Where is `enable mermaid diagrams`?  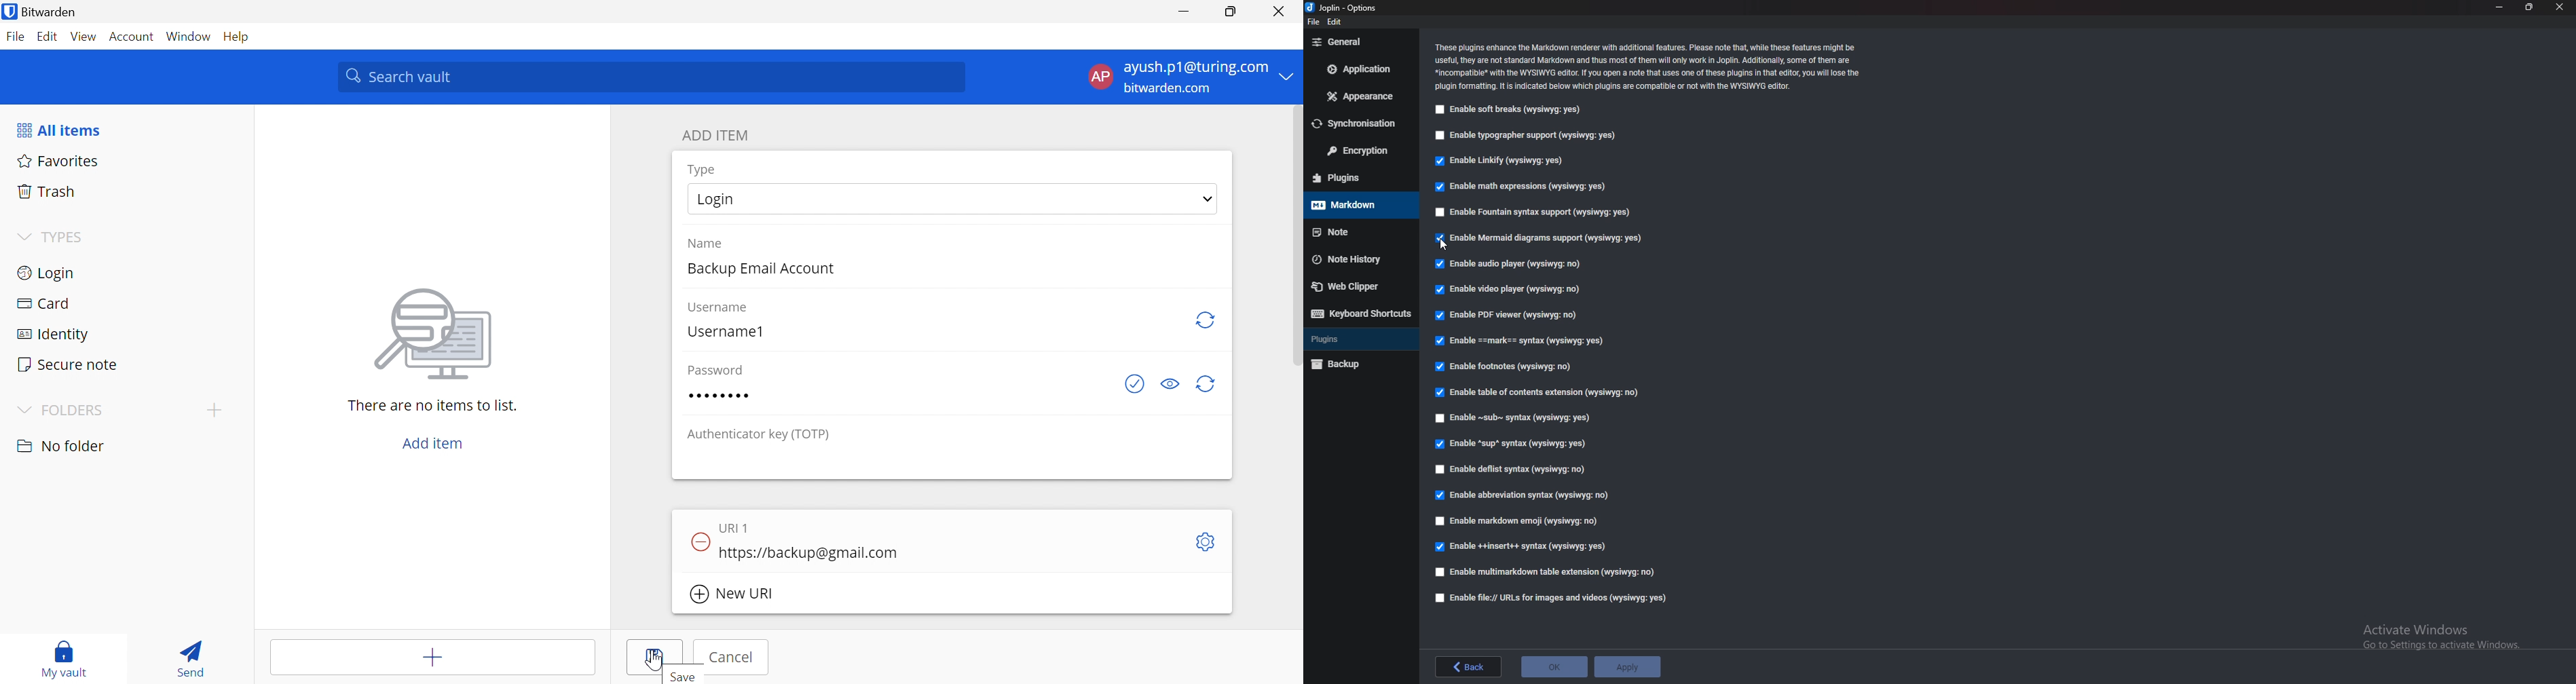
enable mermaid diagrams is located at coordinates (1541, 239).